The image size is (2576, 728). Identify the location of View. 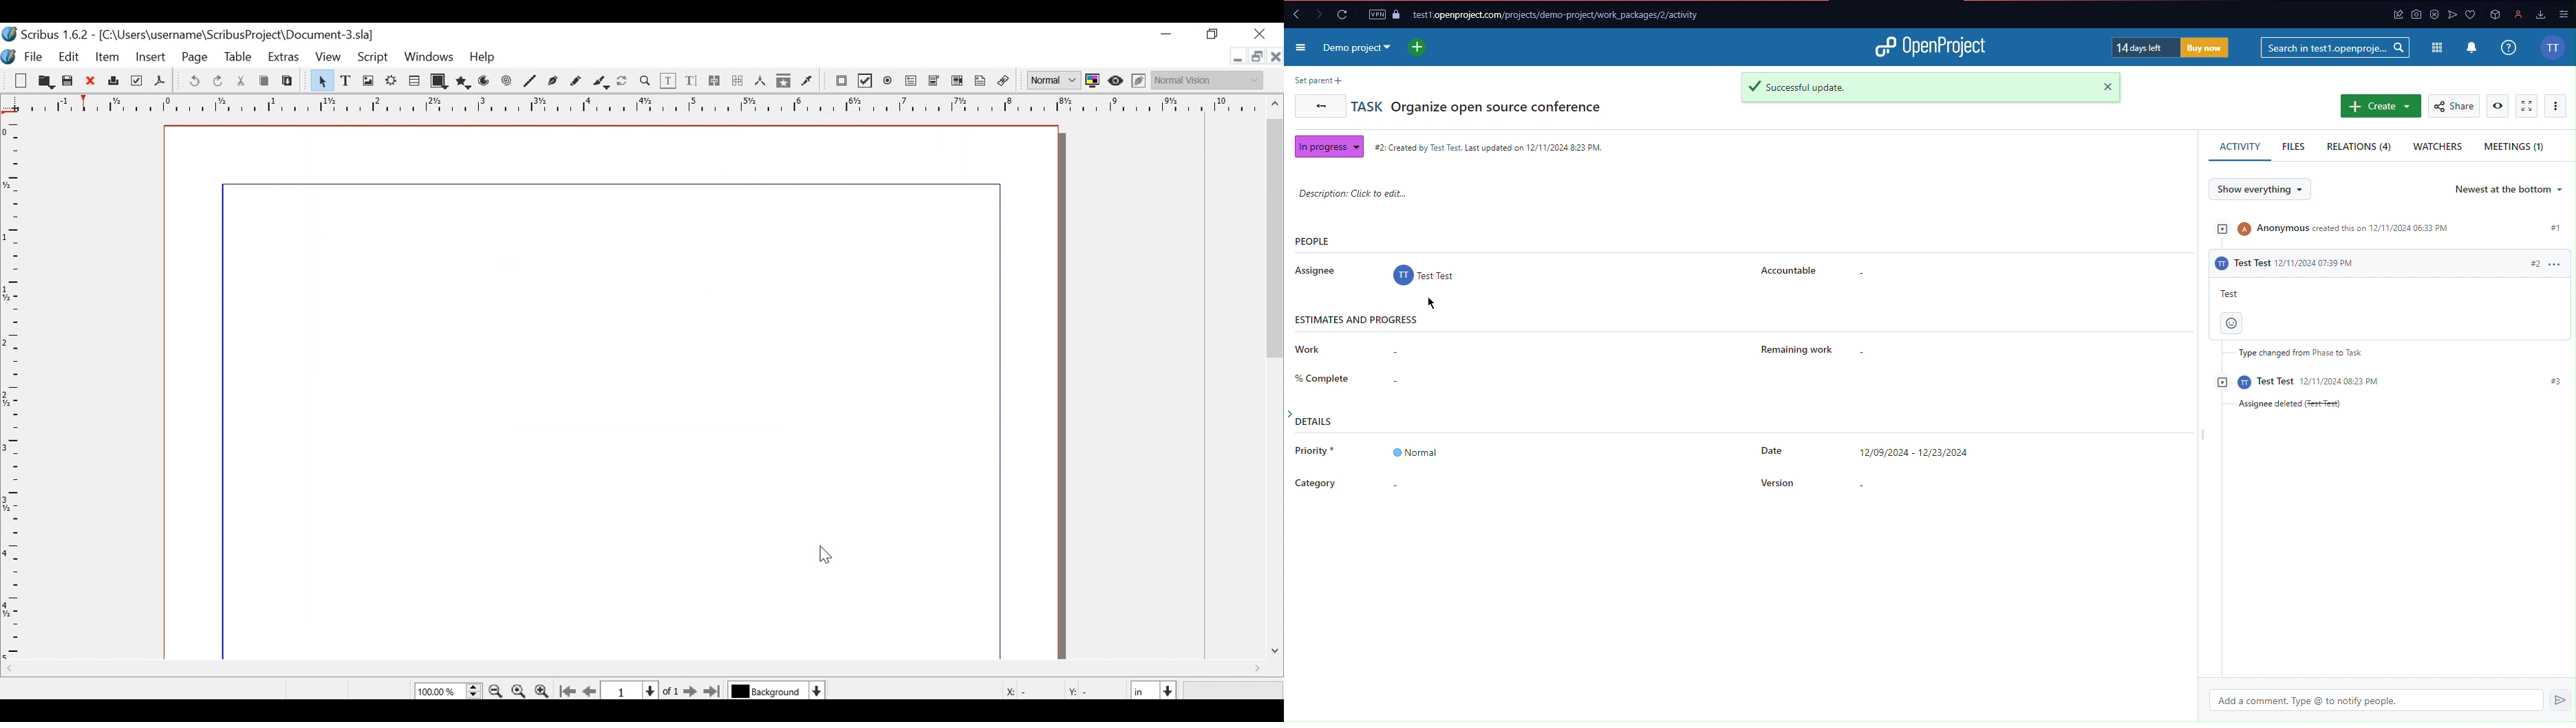
(328, 57).